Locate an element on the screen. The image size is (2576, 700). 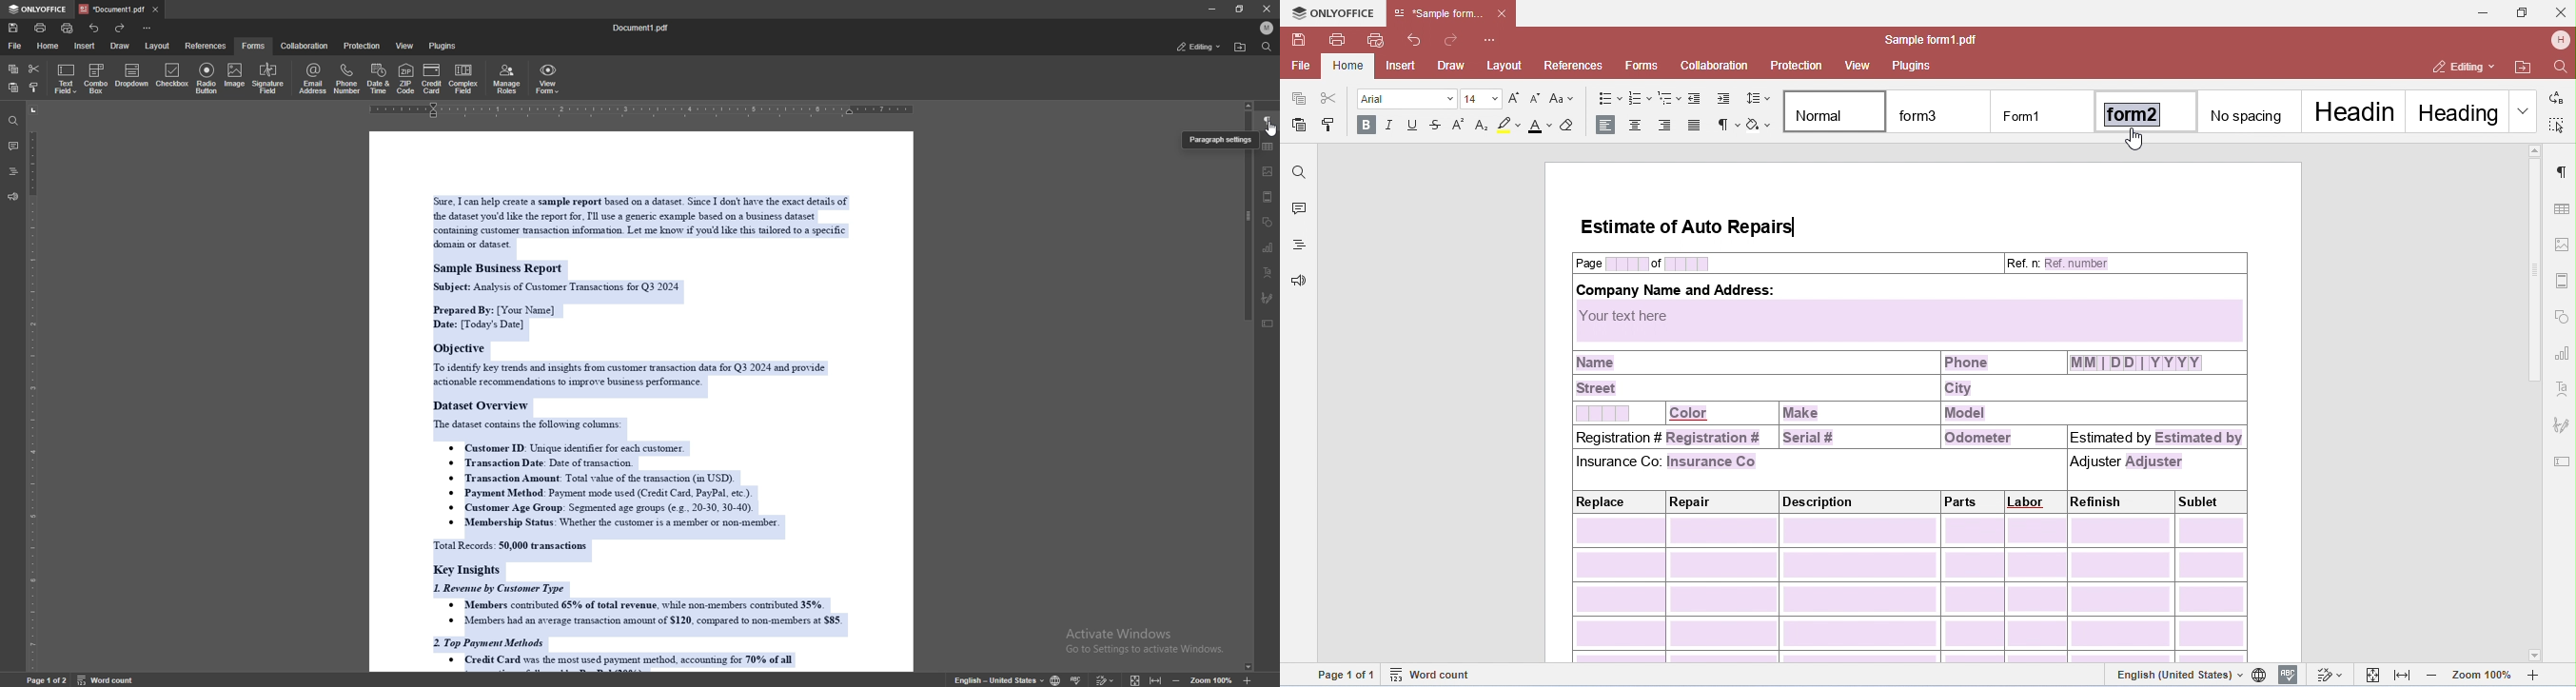
status is located at coordinates (1199, 46).